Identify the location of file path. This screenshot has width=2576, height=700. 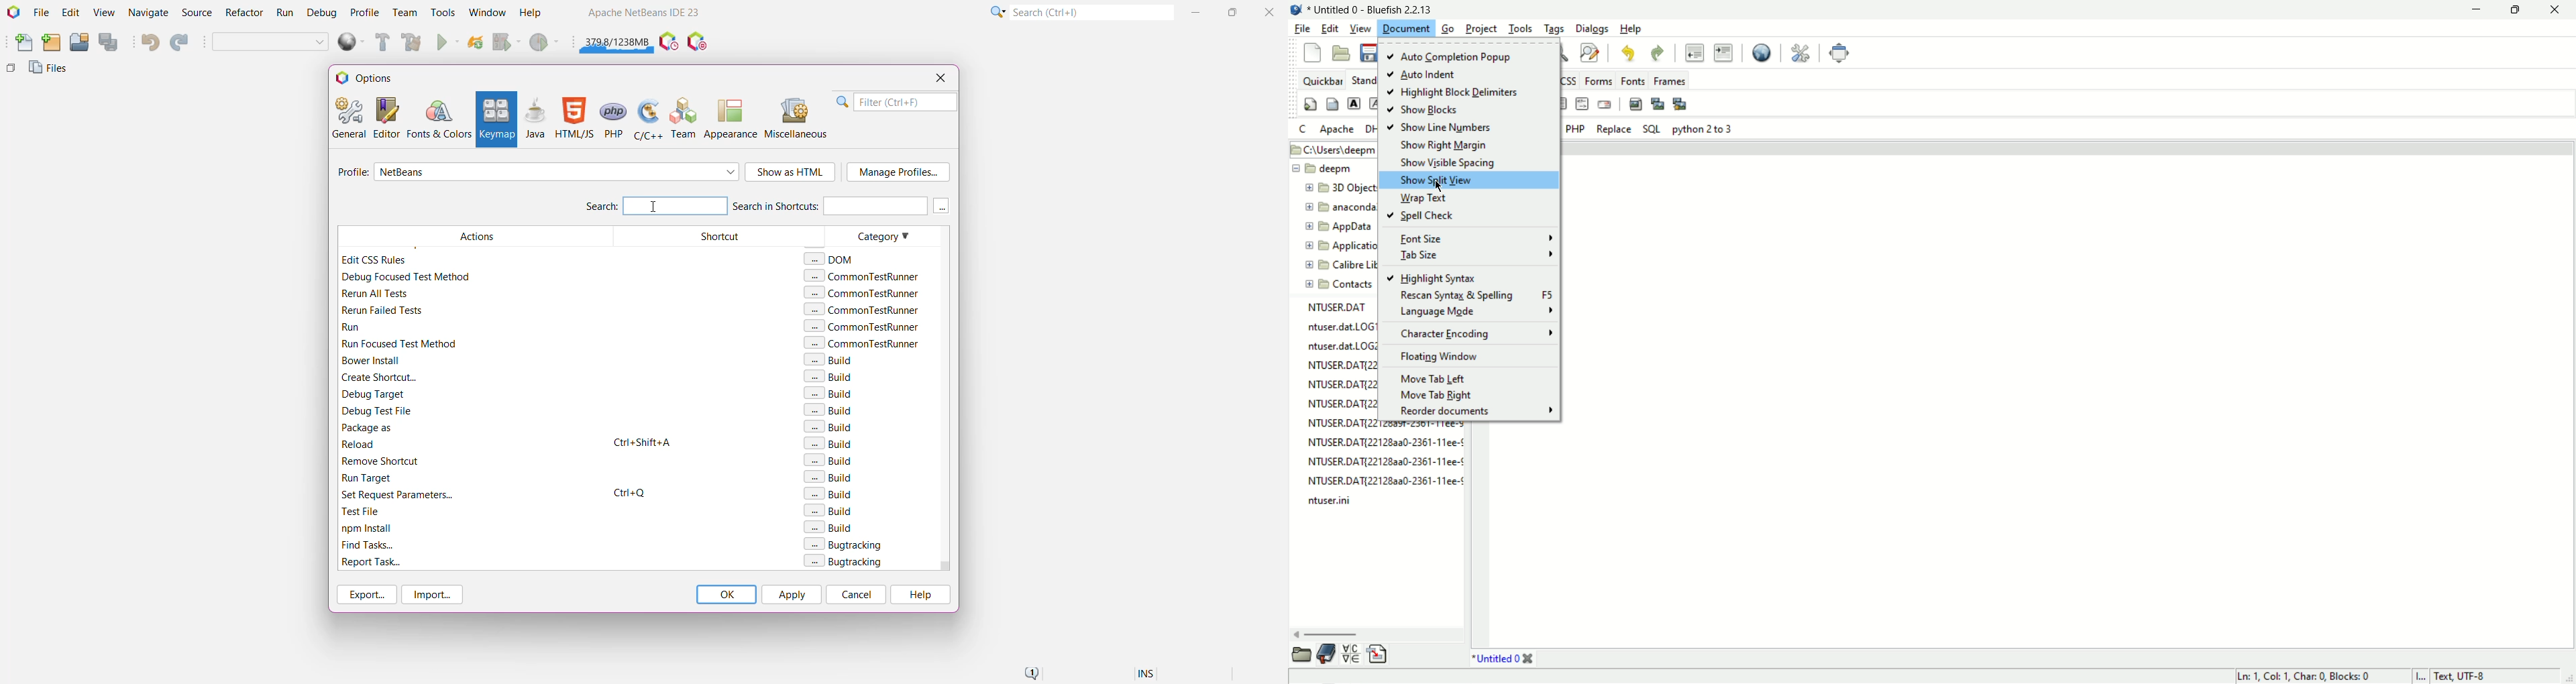
(1332, 150).